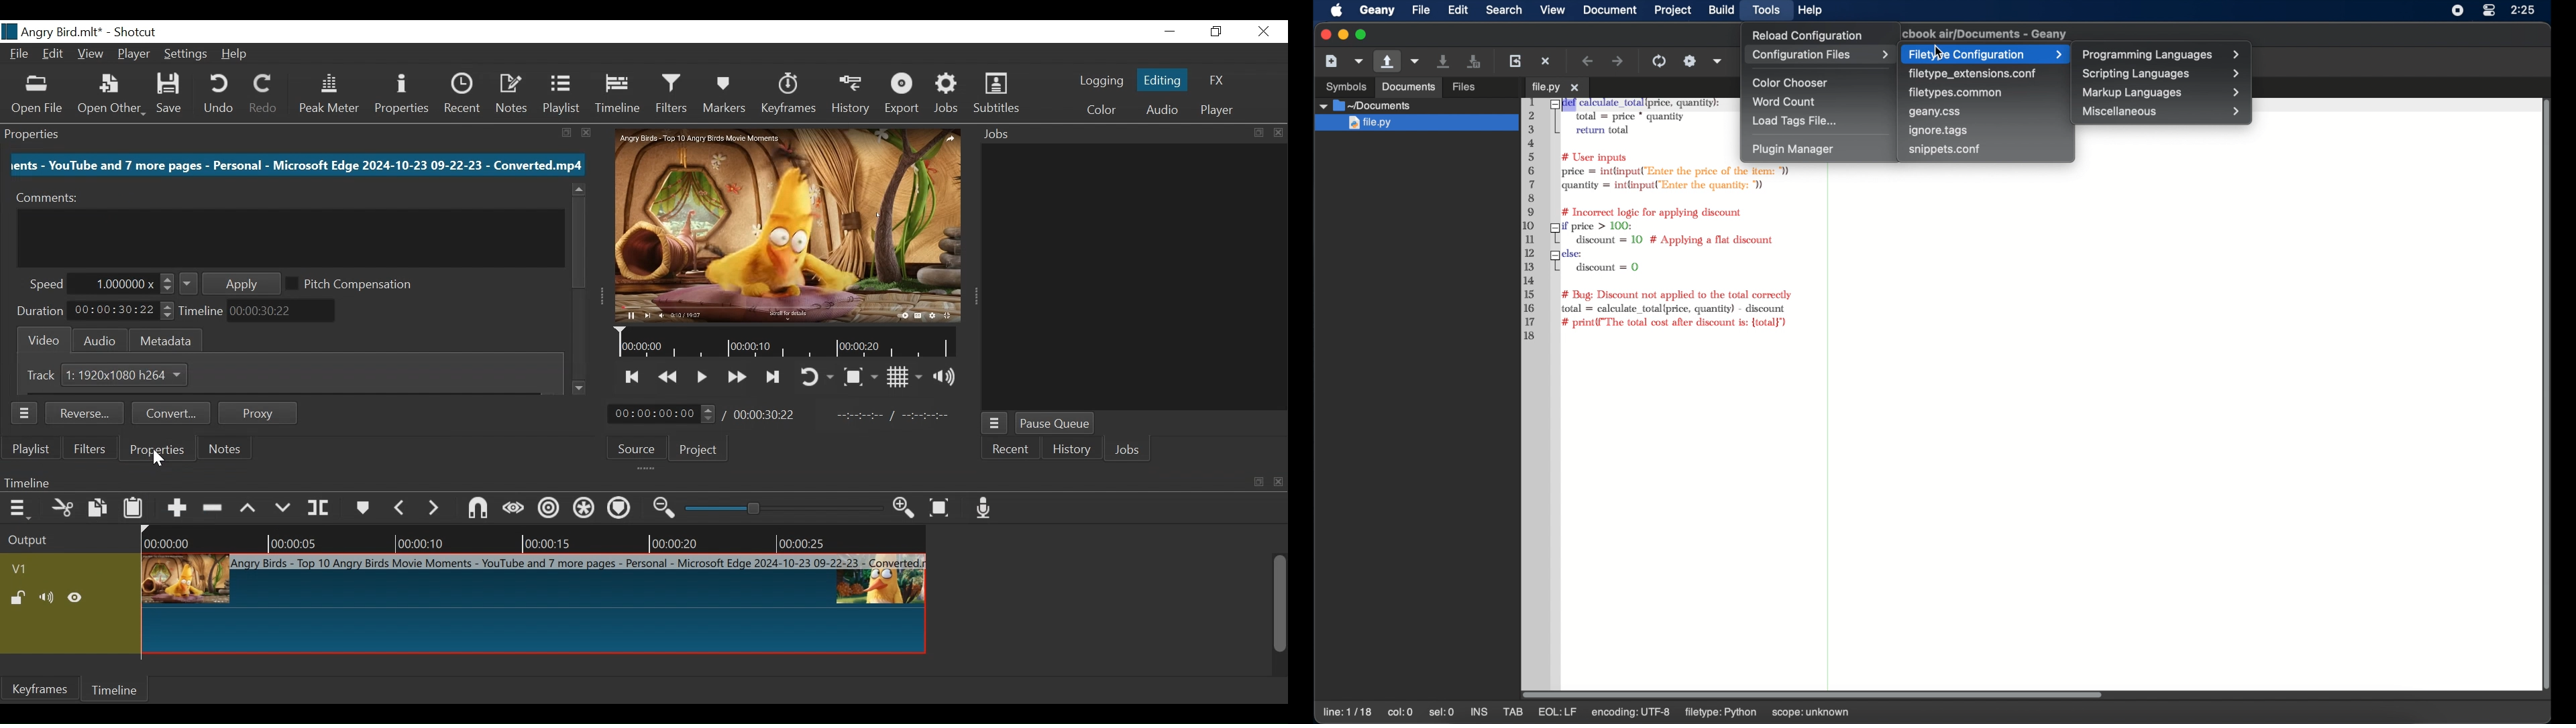  I want to click on Snap, so click(478, 509).